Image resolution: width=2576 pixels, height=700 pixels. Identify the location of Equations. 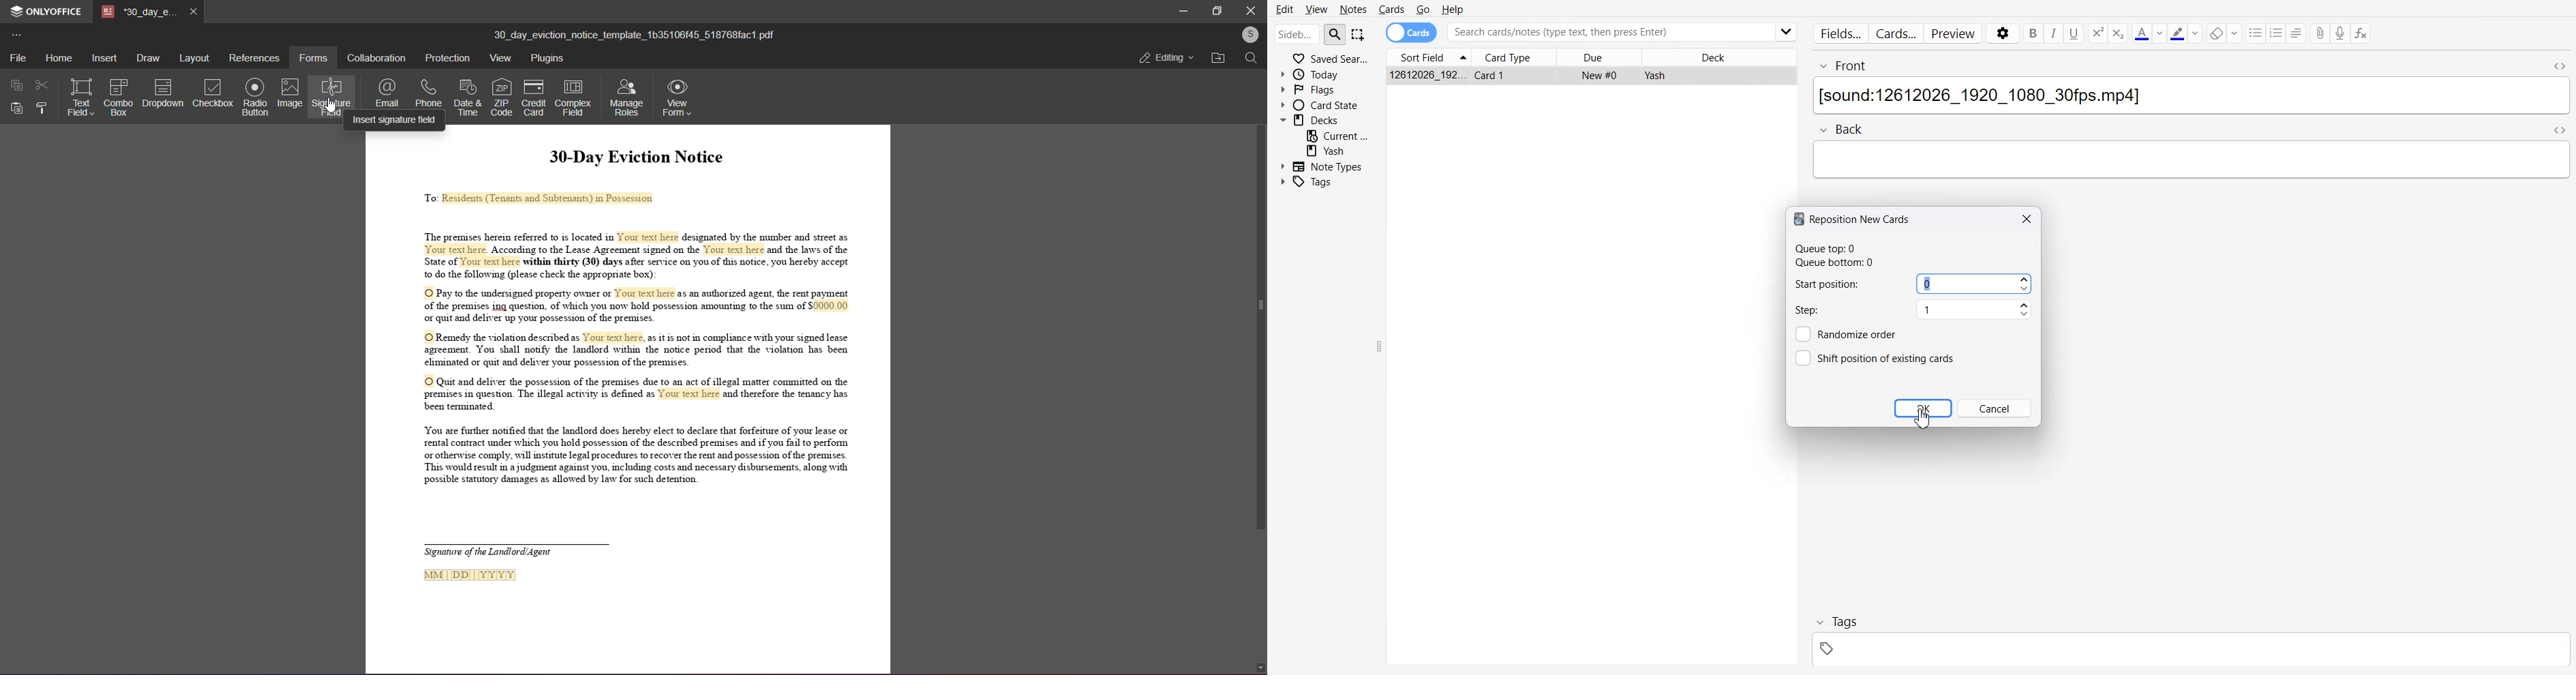
(2361, 34).